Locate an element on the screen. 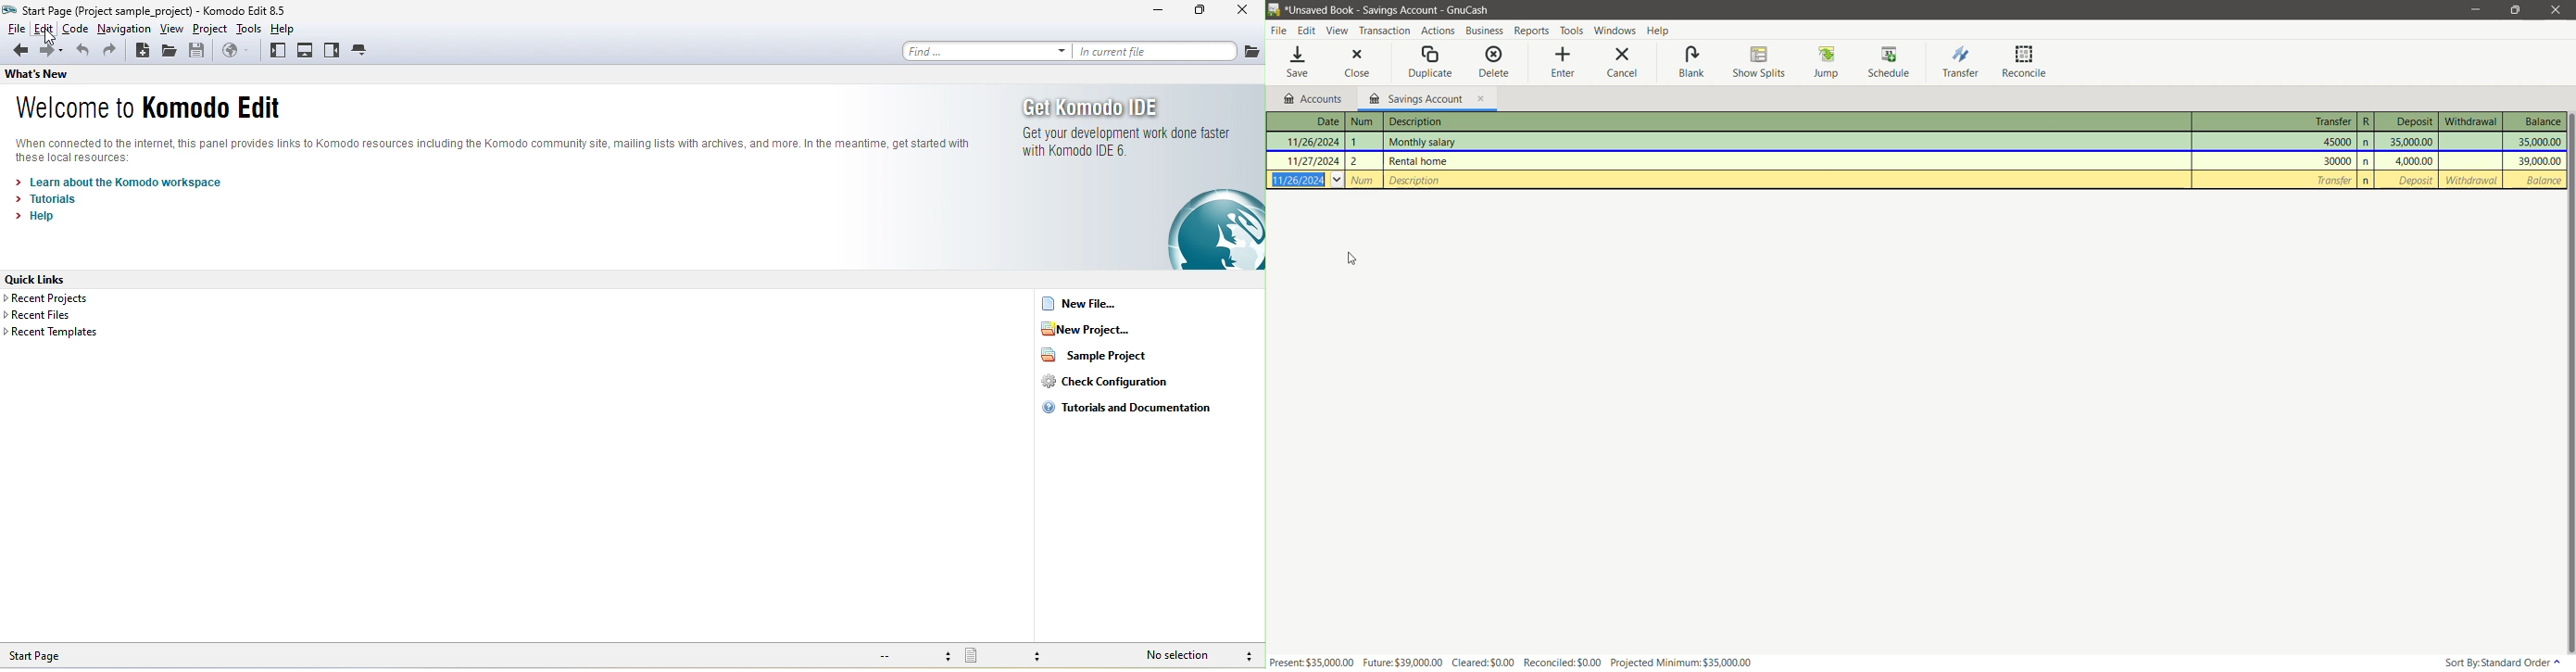  Show Splits is located at coordinates (1758, 61).